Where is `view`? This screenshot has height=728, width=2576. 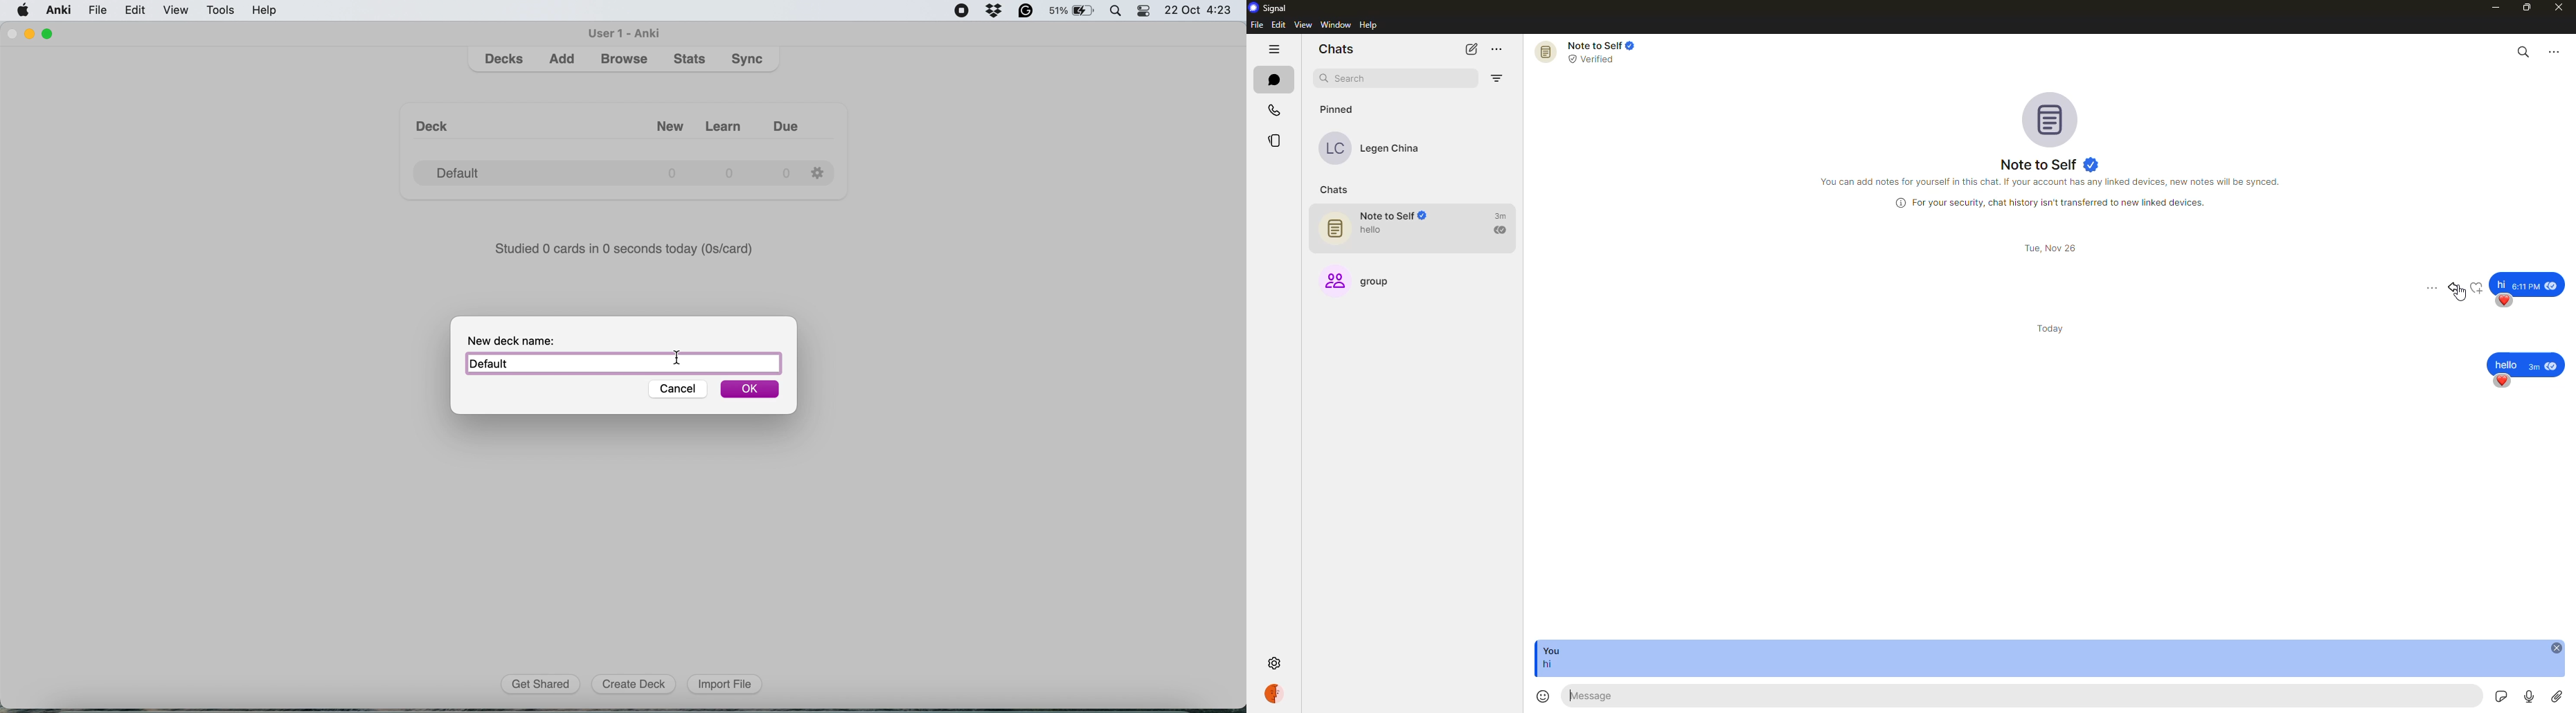
view is located at coordinates (179, 11).